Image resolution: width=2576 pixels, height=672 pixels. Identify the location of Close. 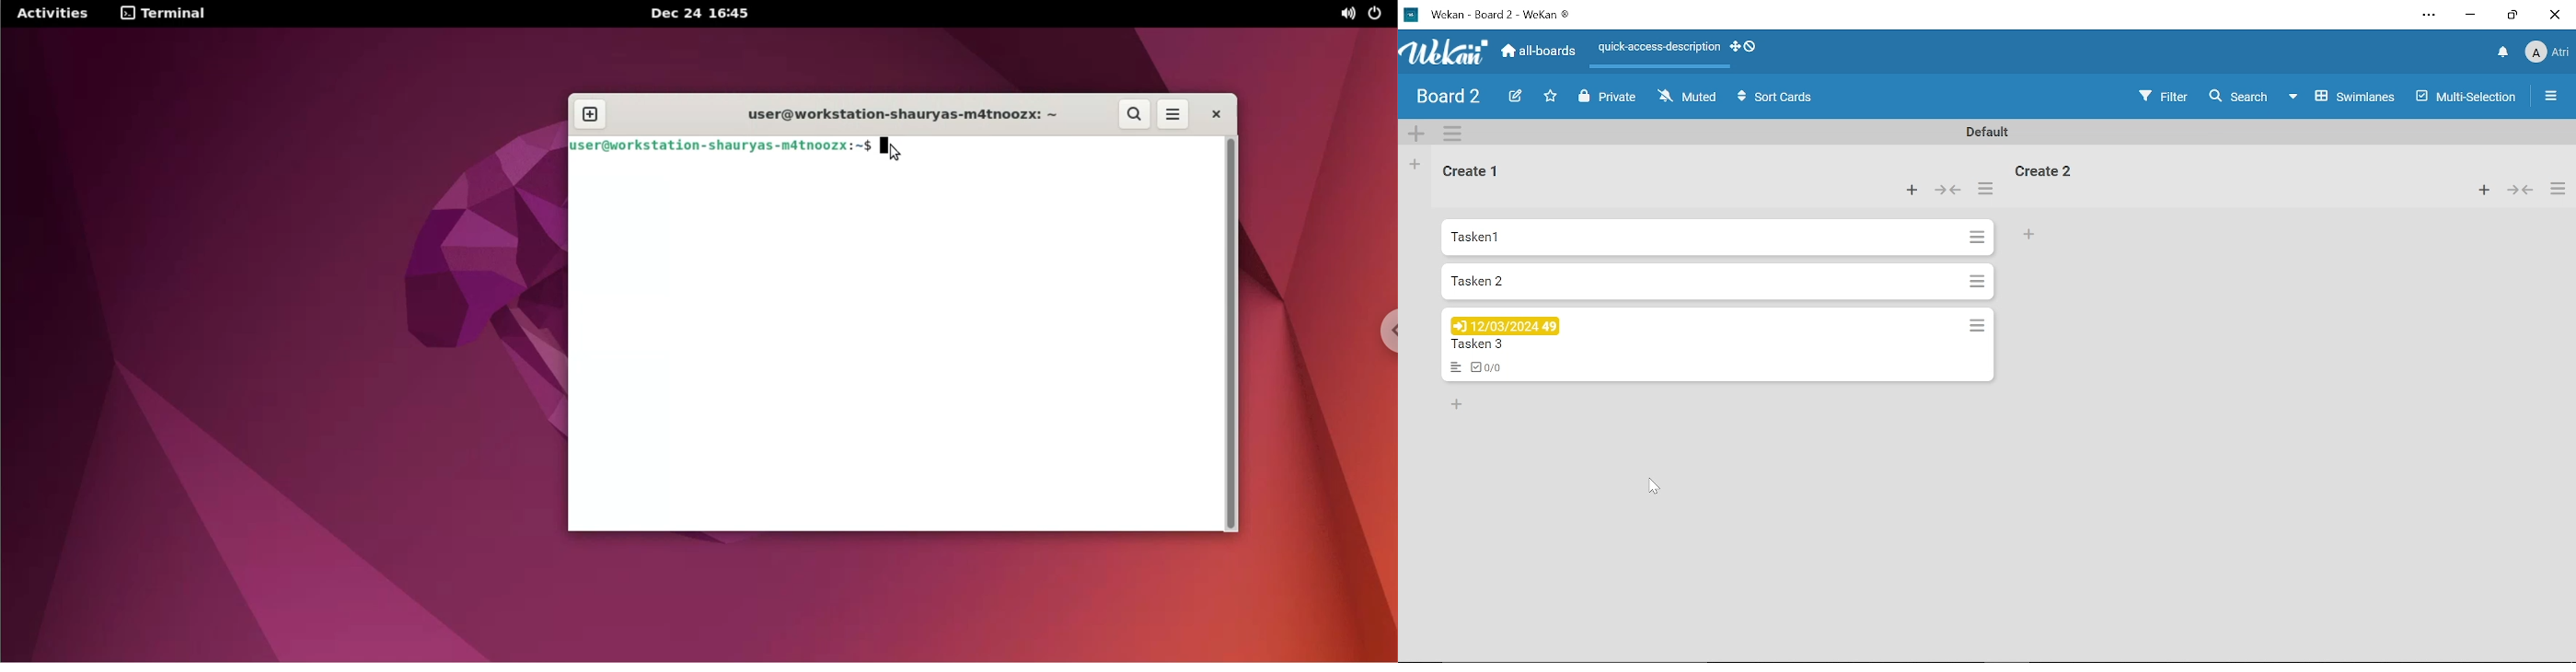
(2556, 16).